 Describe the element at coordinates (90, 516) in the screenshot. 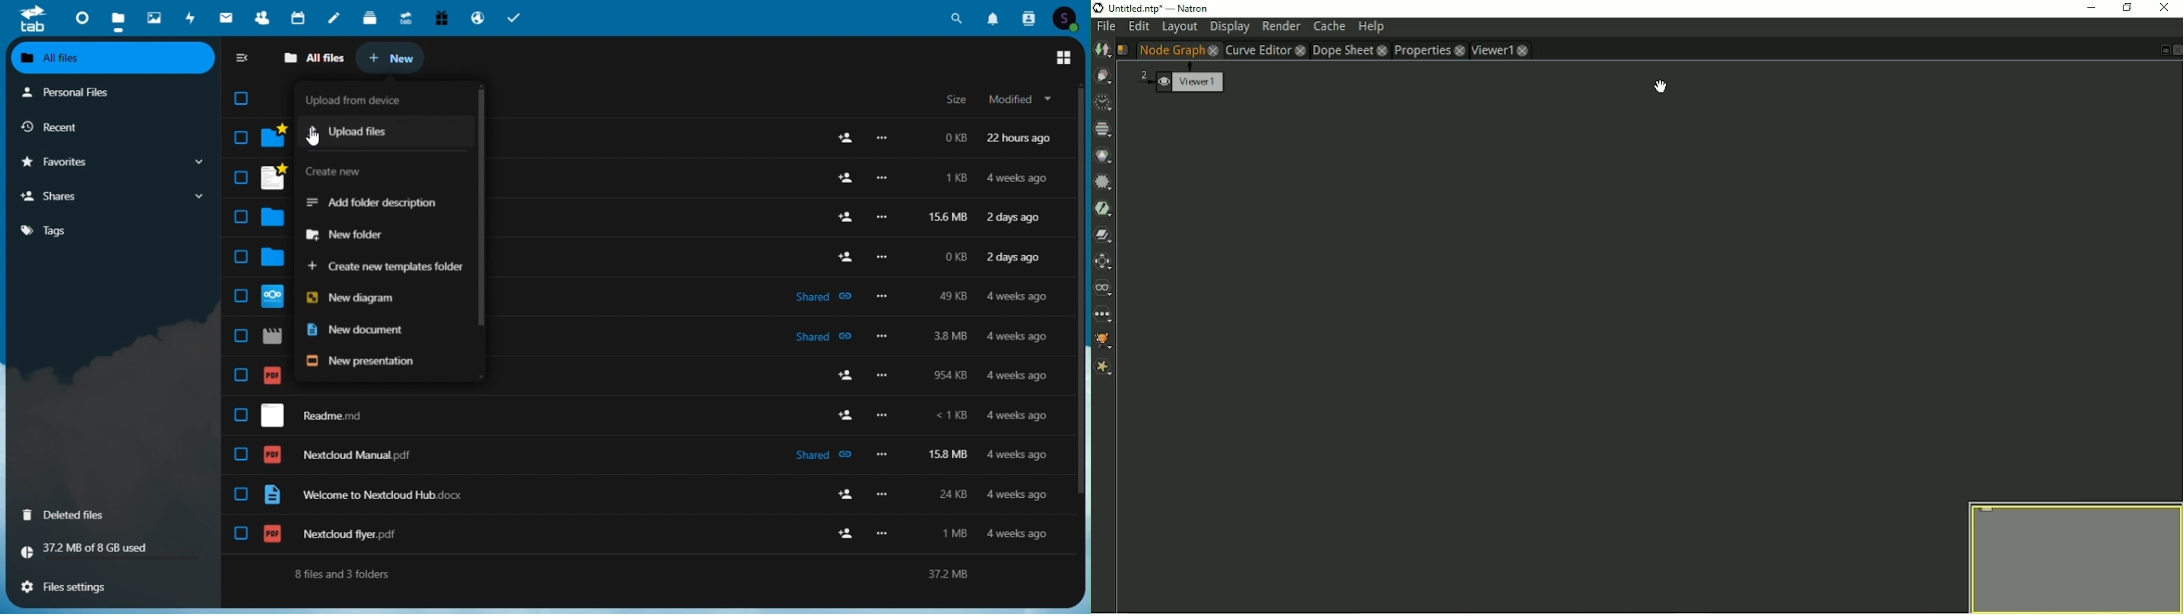

I see `Deleted files ` at that location.